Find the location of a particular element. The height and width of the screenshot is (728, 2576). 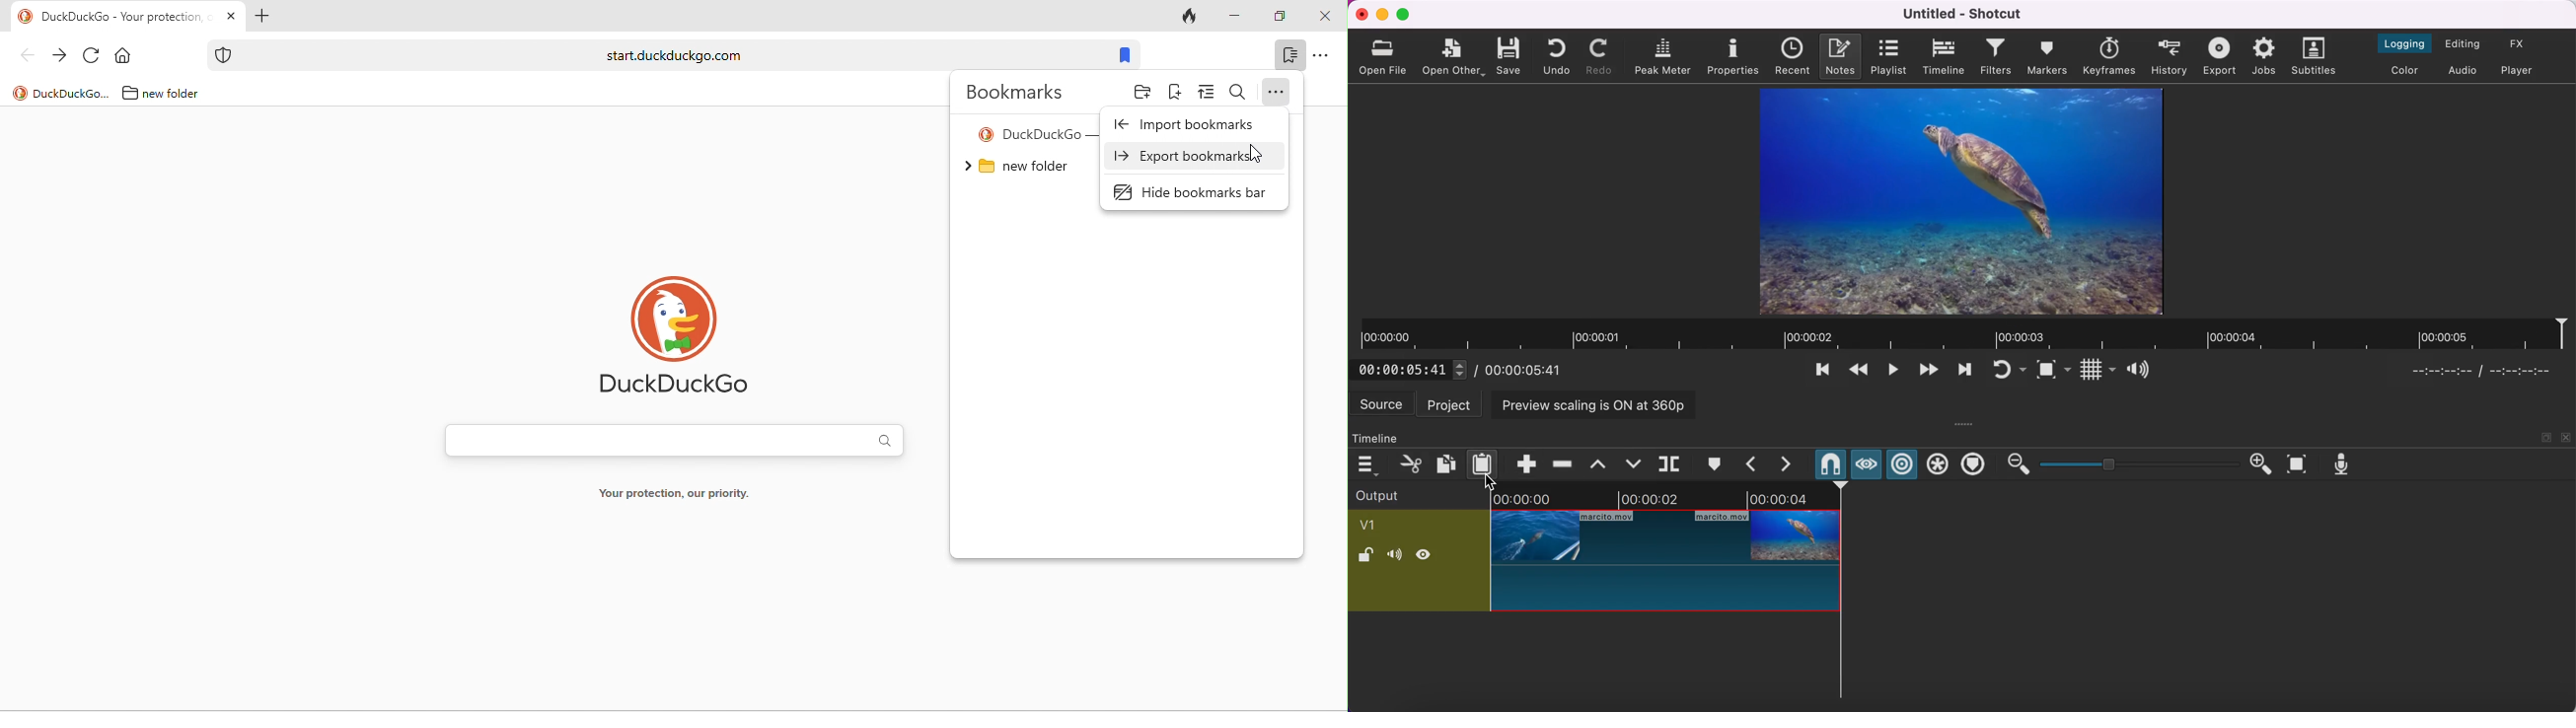

option is located at coordinates (1278, 92).